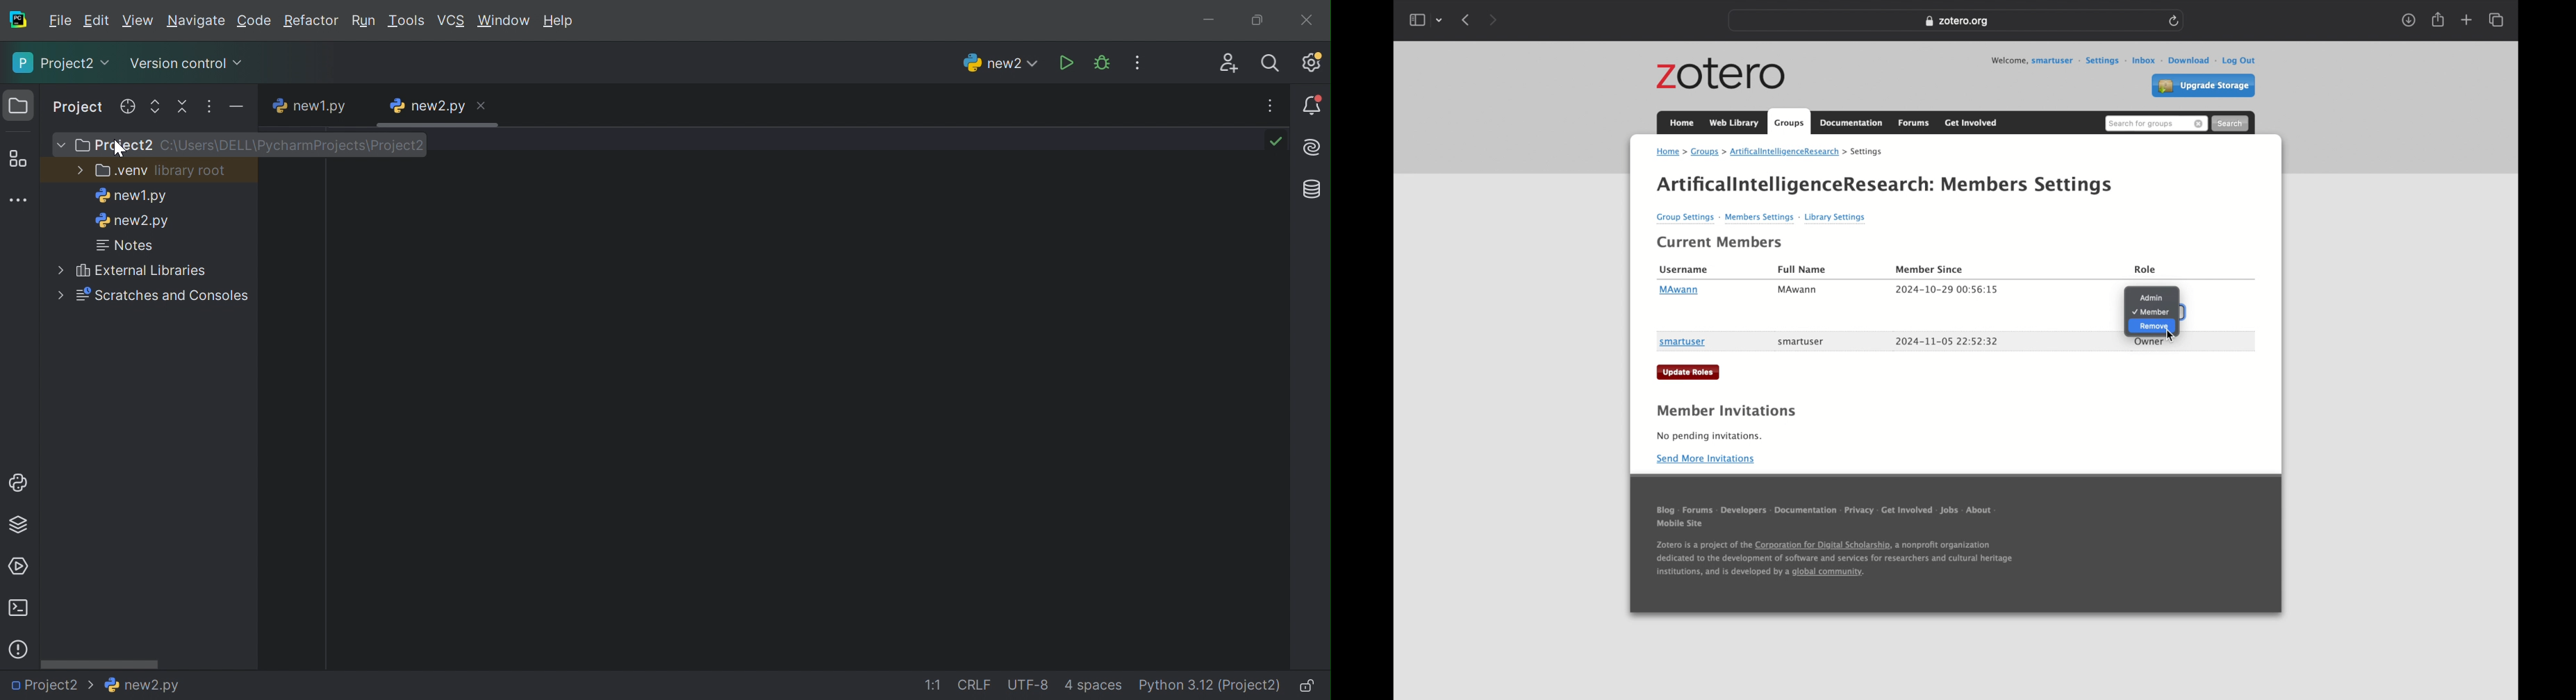  I want to click on Scratches and consoles, so click(167, 296).